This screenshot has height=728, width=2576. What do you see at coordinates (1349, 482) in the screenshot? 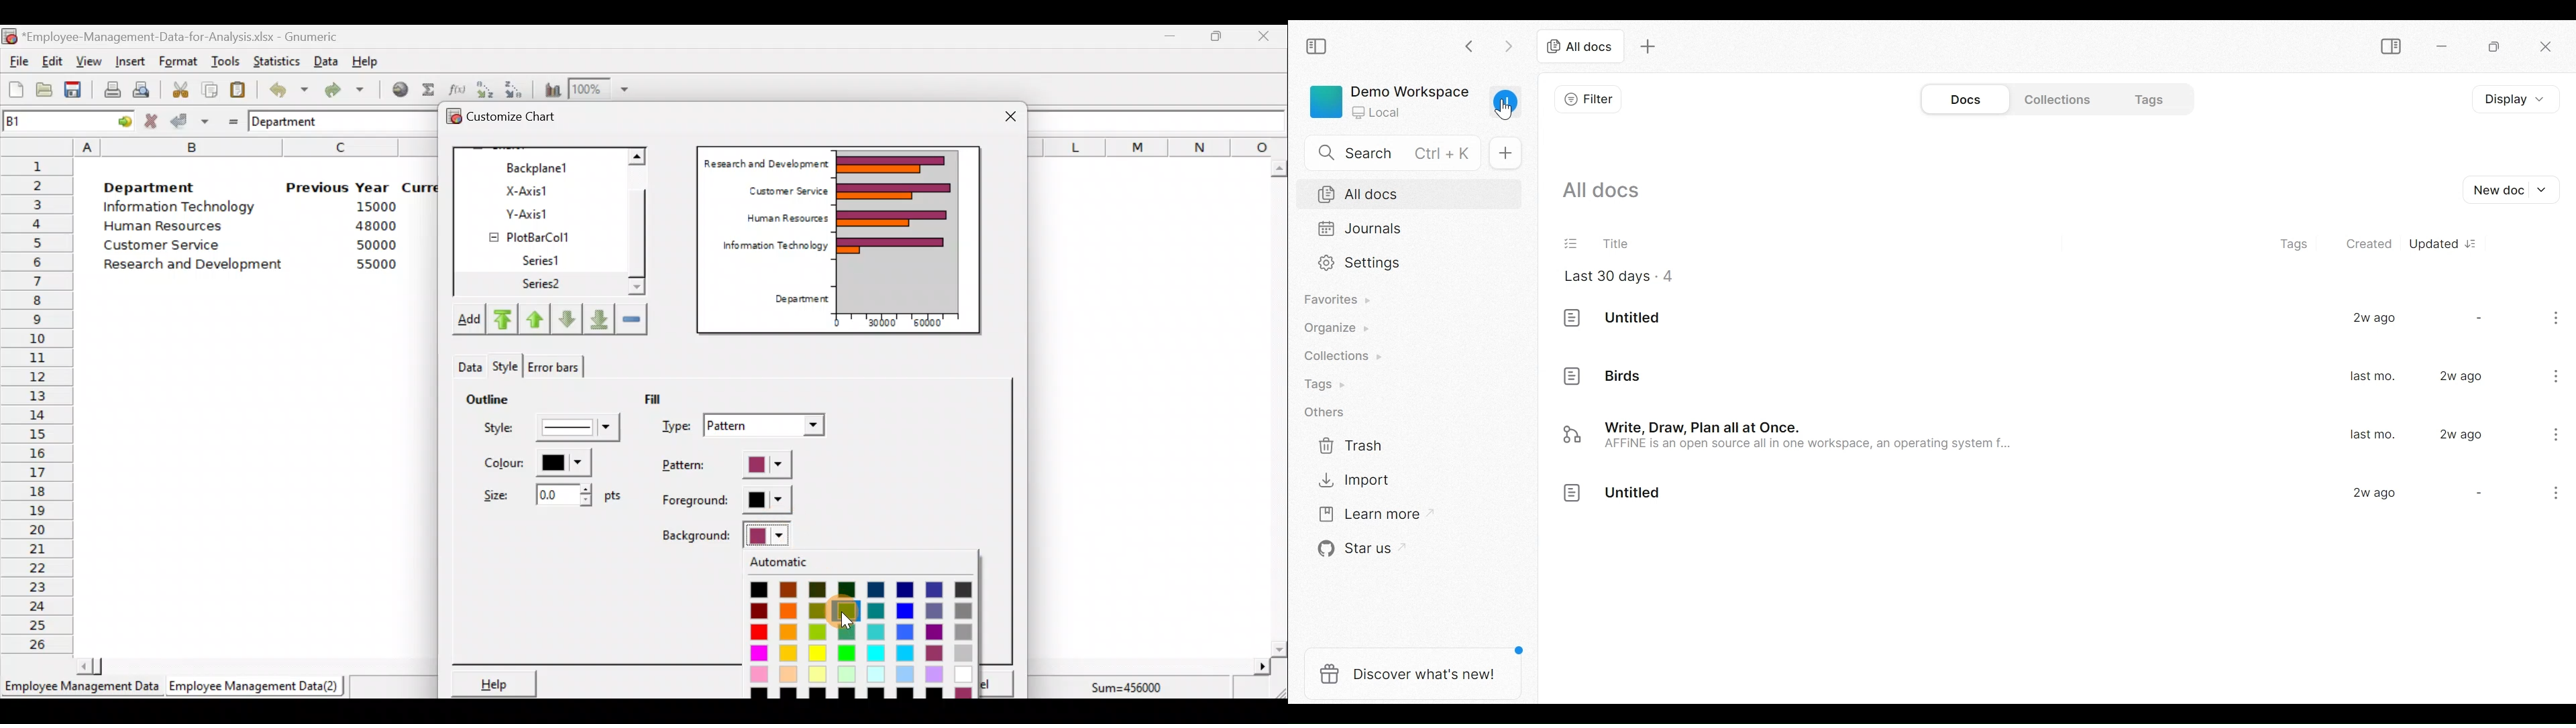
I see `Import` at bounding box center [1349, 482].